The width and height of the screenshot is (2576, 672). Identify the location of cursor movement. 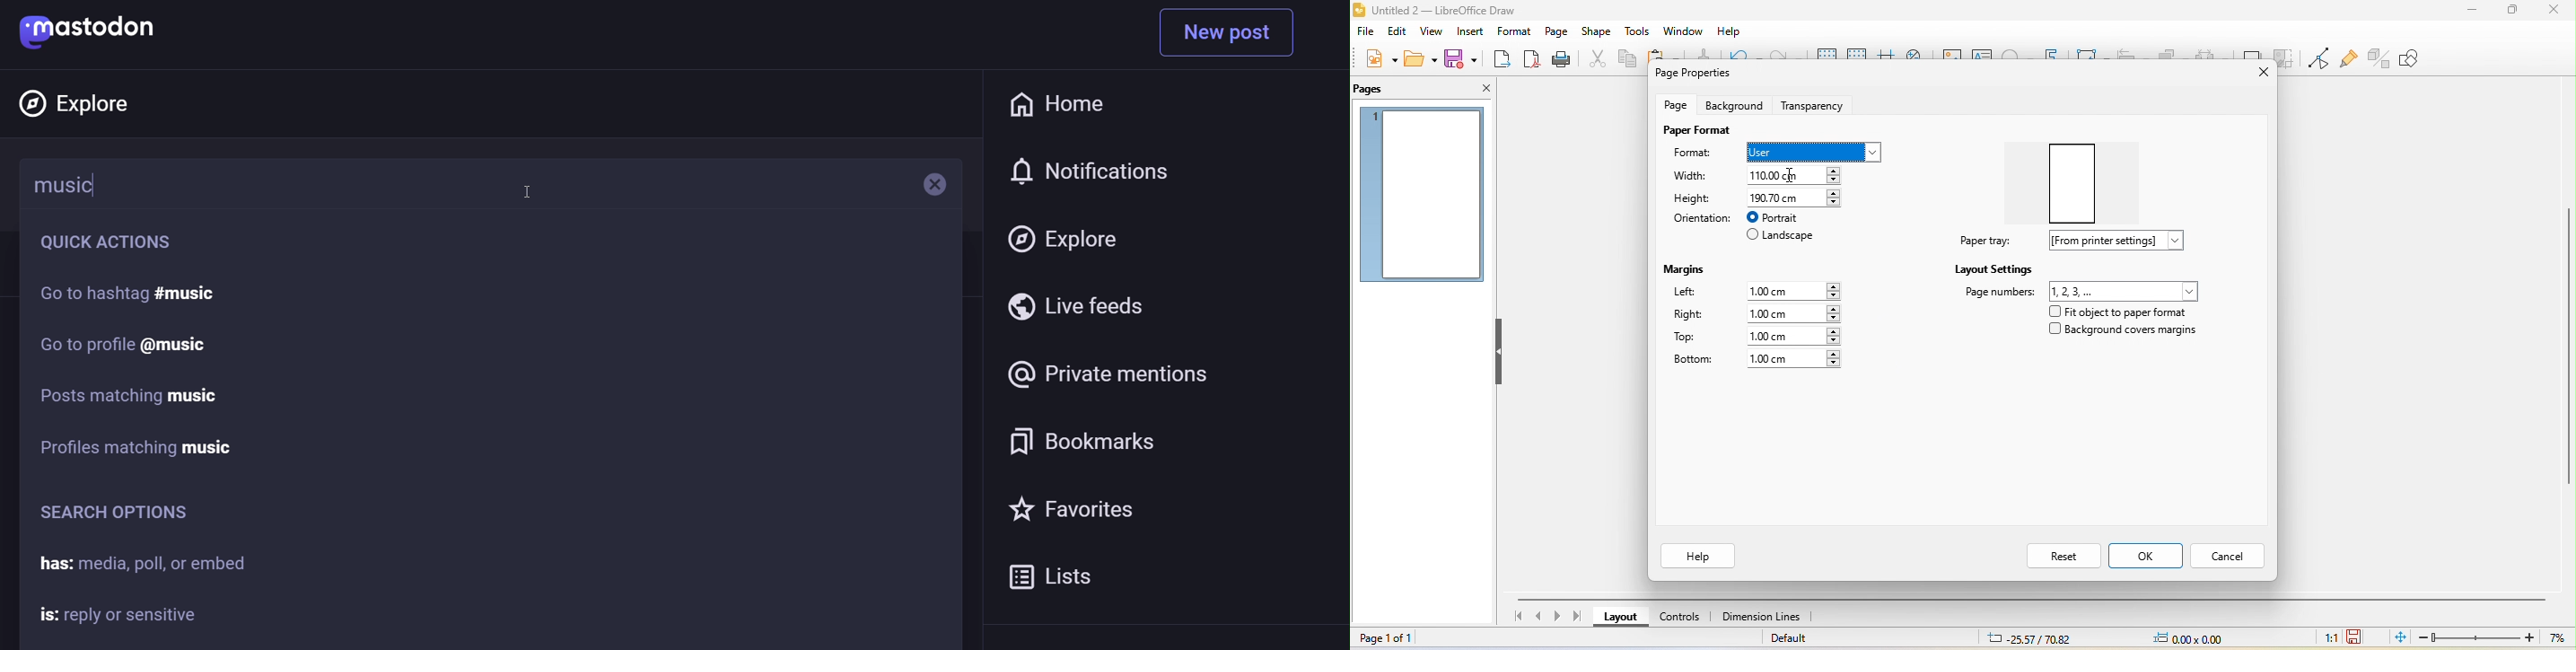
(1792, 177).